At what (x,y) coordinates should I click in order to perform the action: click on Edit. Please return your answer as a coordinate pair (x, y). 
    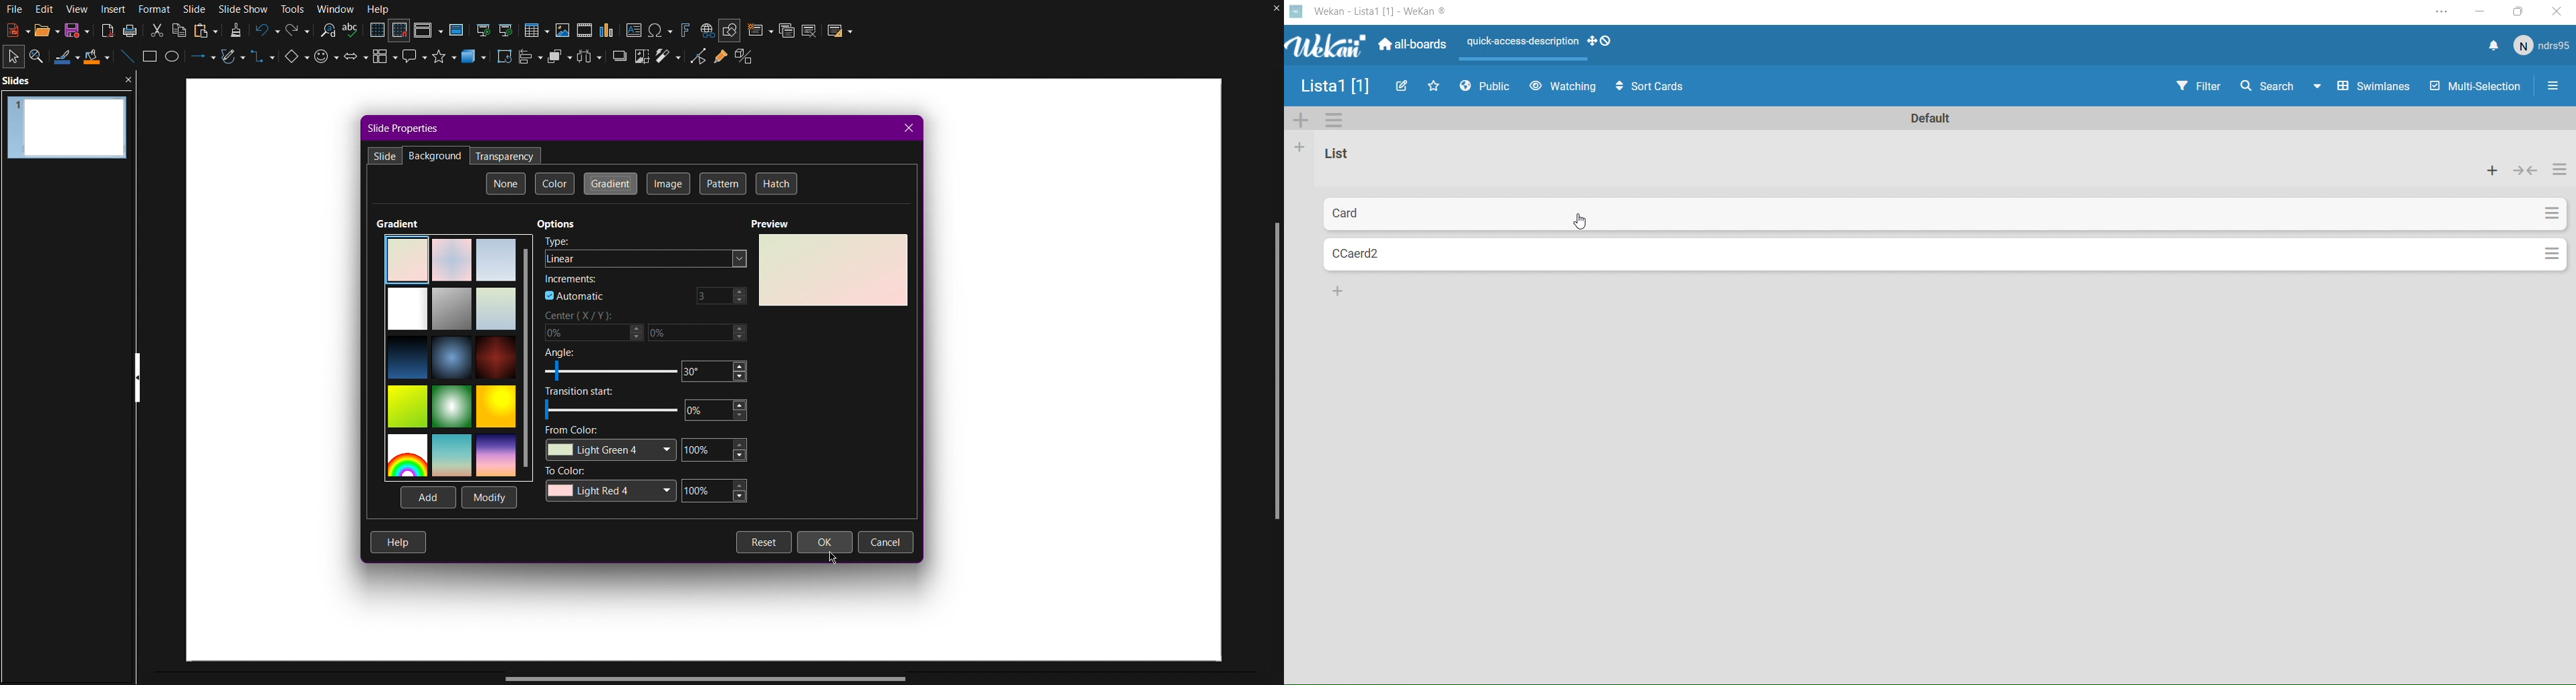
    Looking at the image, I should click on (1403, 85).